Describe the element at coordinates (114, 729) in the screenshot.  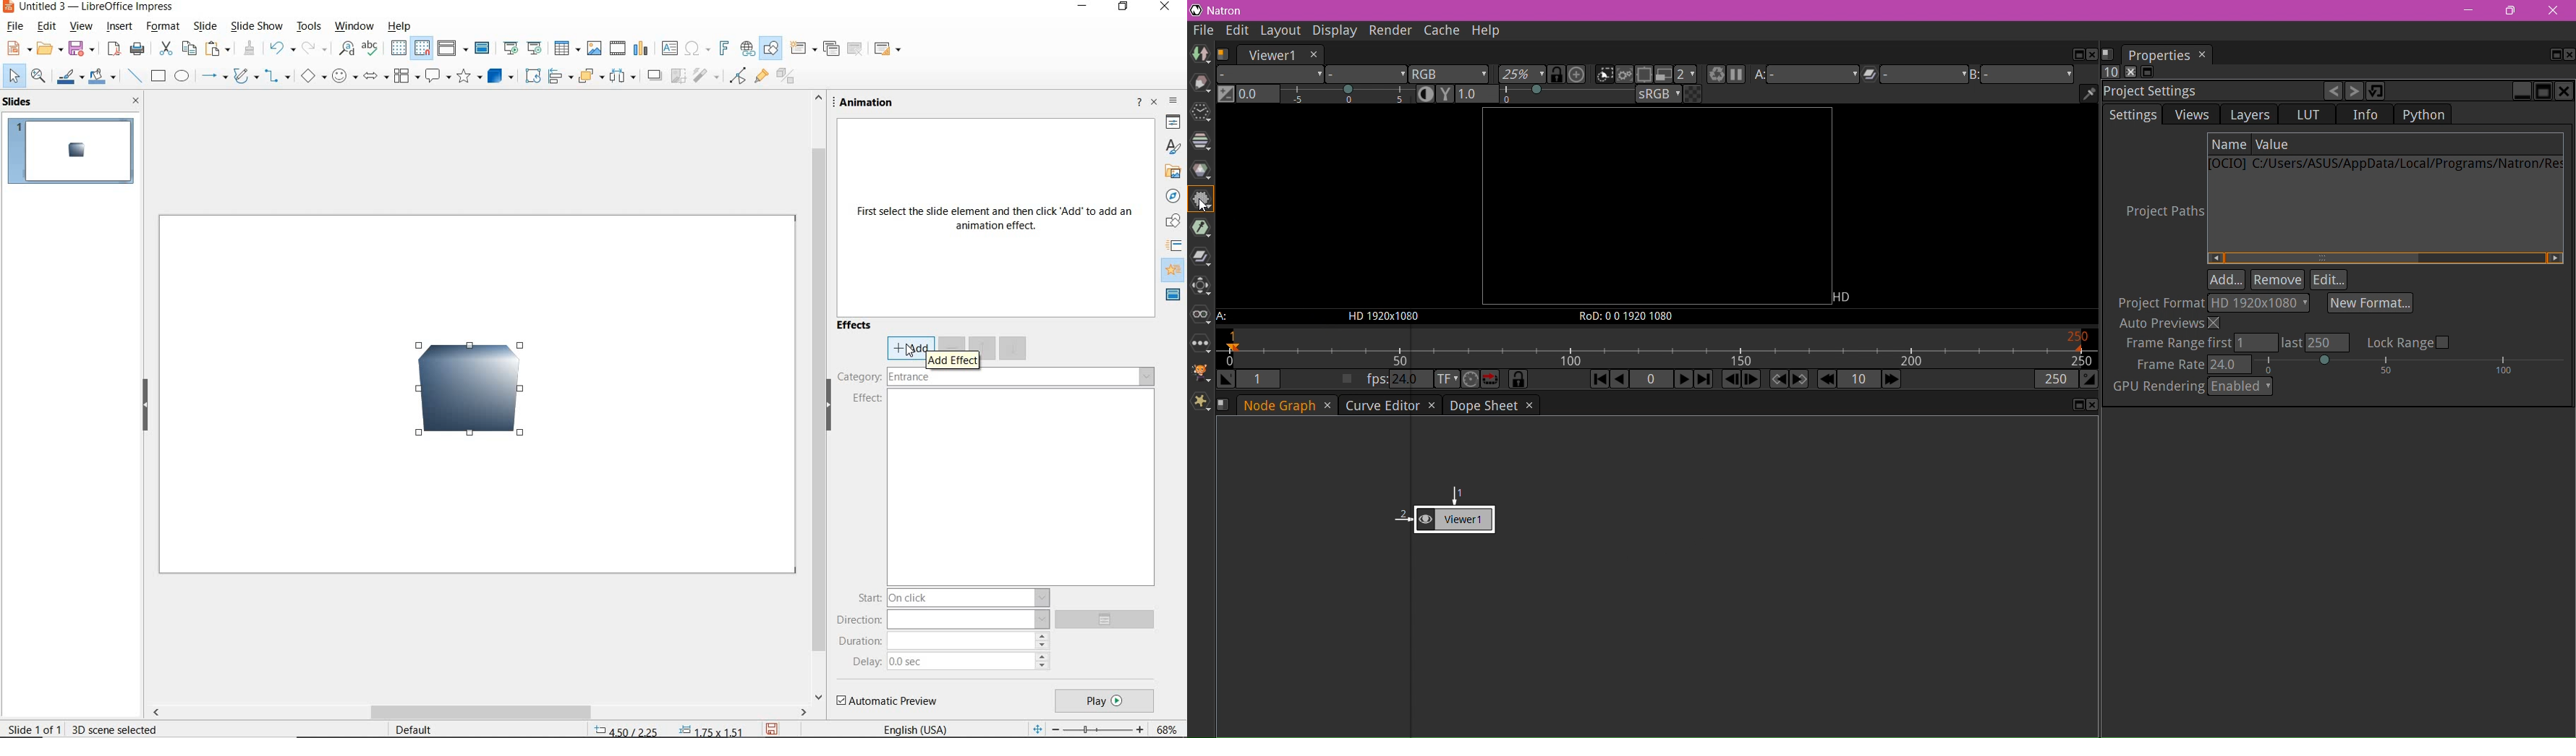
I see `3d scene selected` at that location.